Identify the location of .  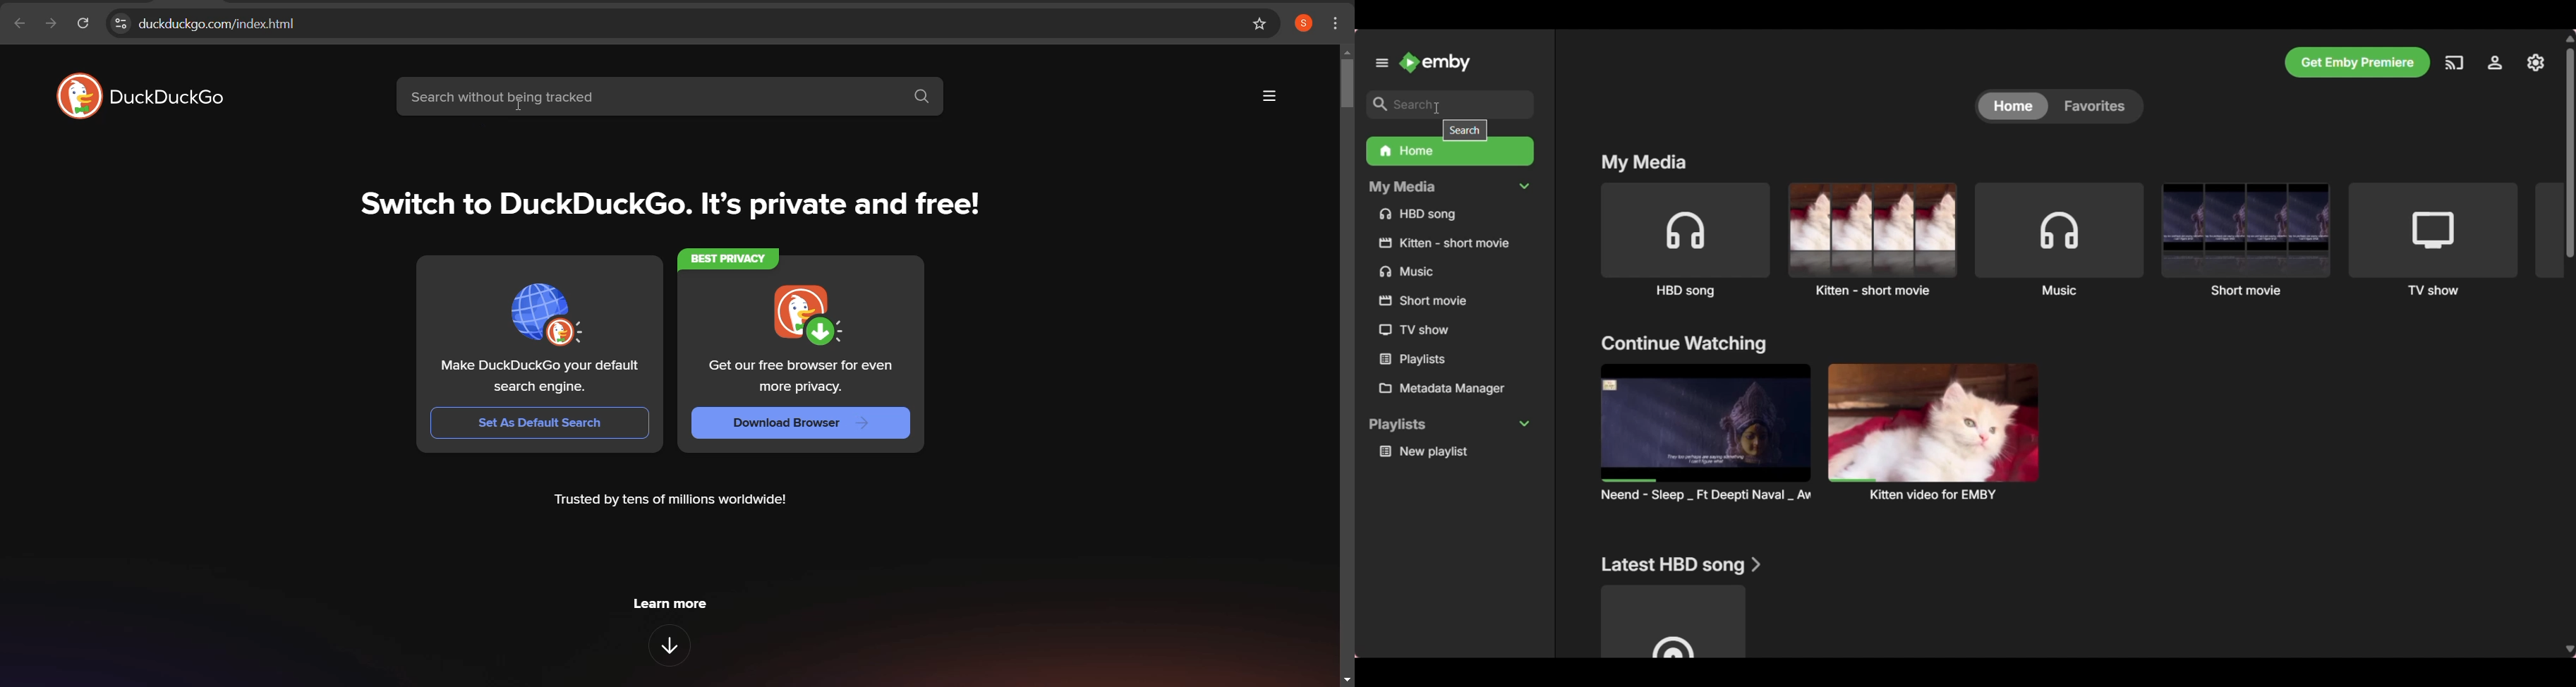
(1418, 331).